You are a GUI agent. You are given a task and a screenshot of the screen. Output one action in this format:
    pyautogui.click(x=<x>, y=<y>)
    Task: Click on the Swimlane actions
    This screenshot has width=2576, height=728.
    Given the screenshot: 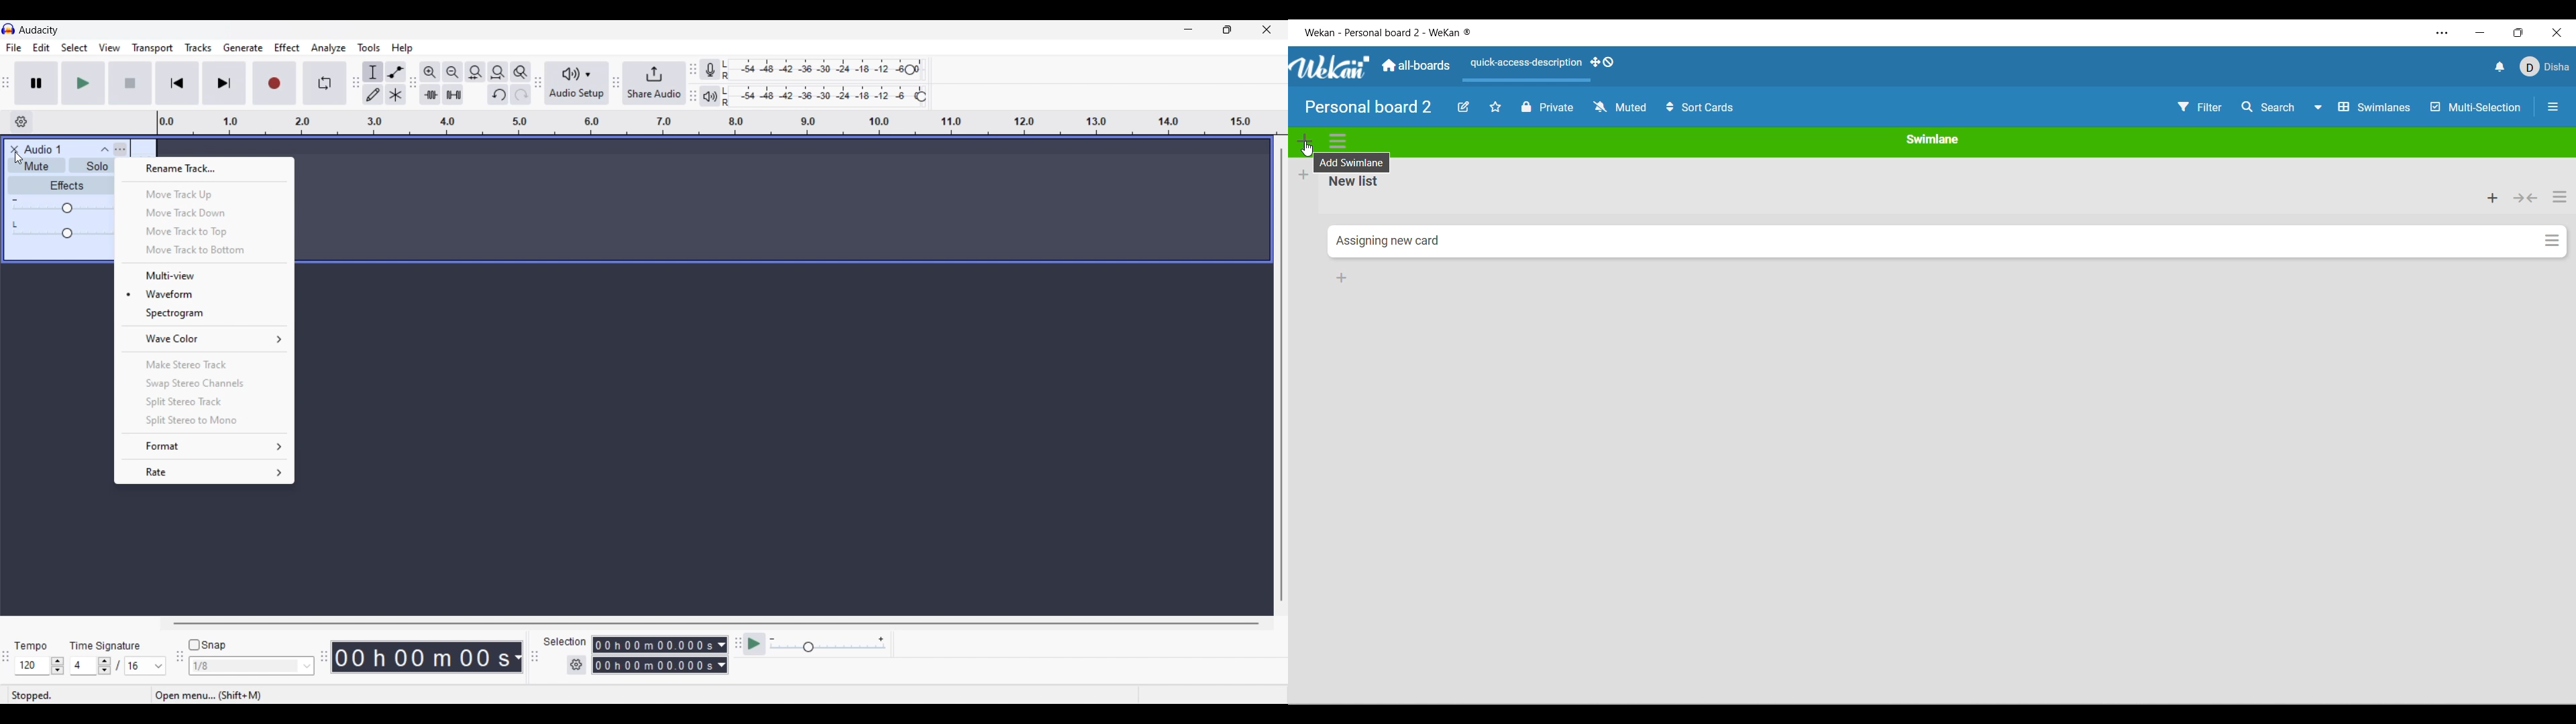 What is the action you would take?
    pyautogui.click(x=1338, y=141)
    